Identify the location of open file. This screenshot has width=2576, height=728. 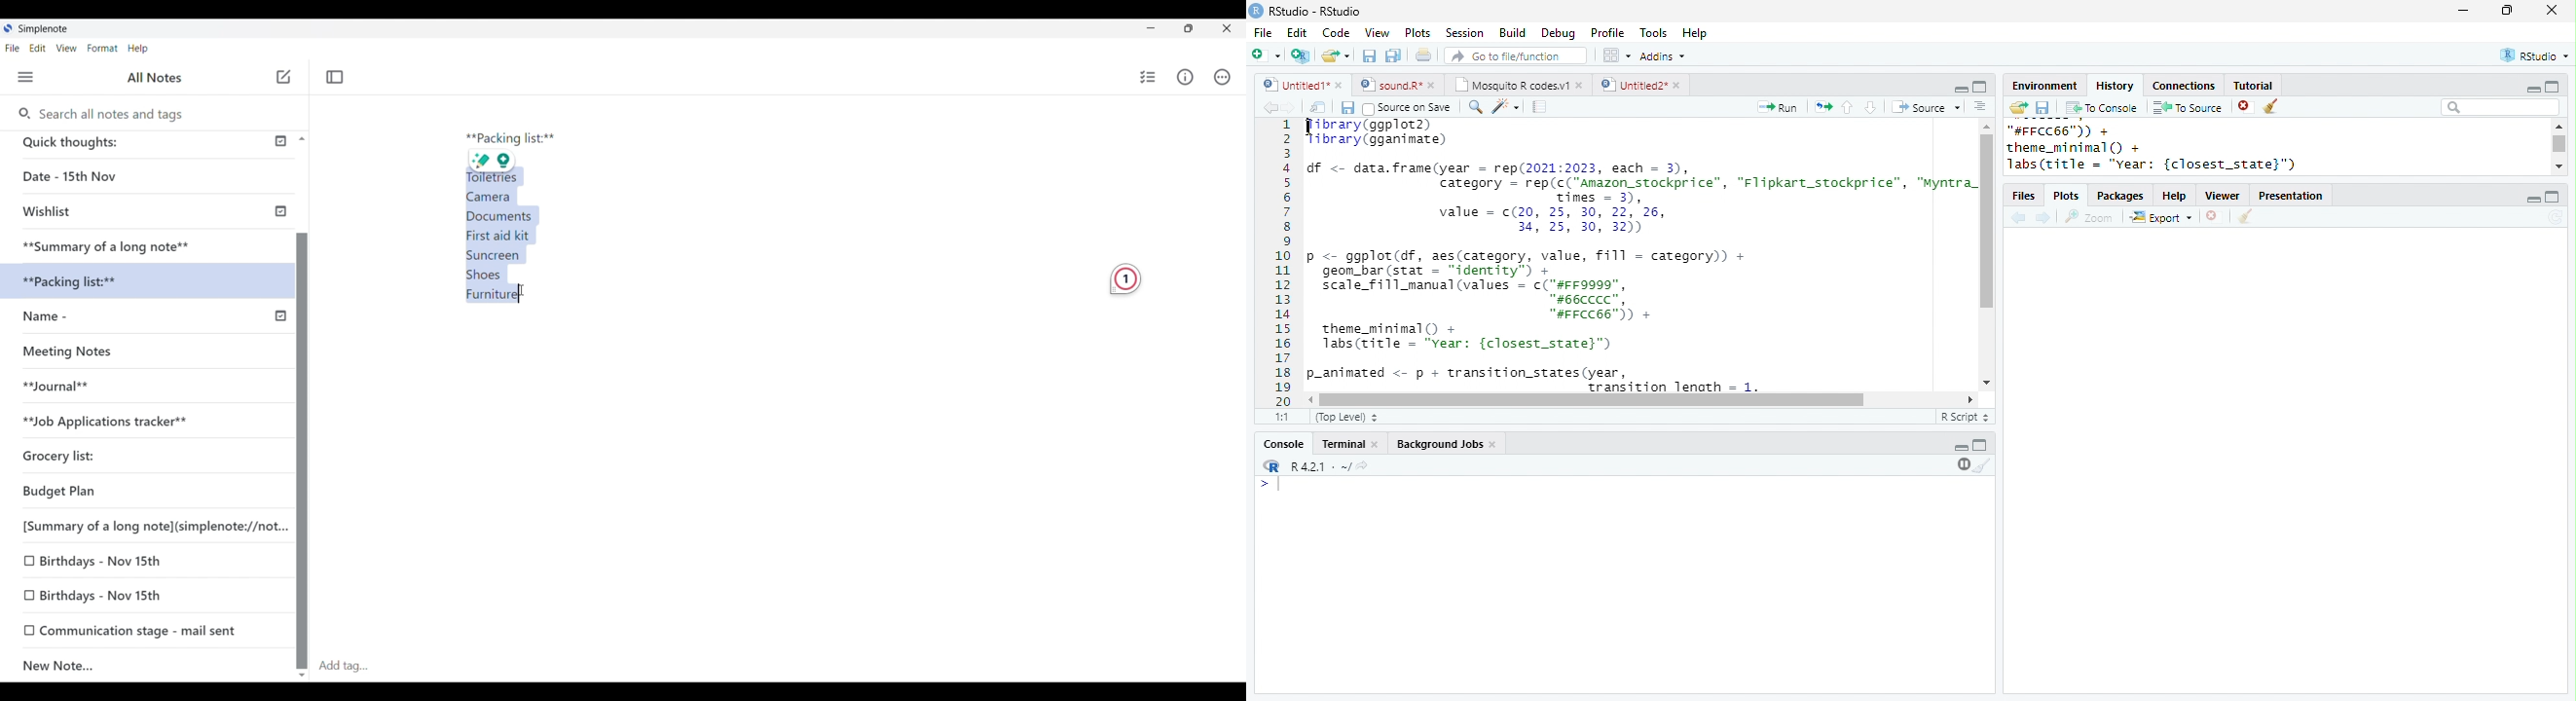
(1336, 56).